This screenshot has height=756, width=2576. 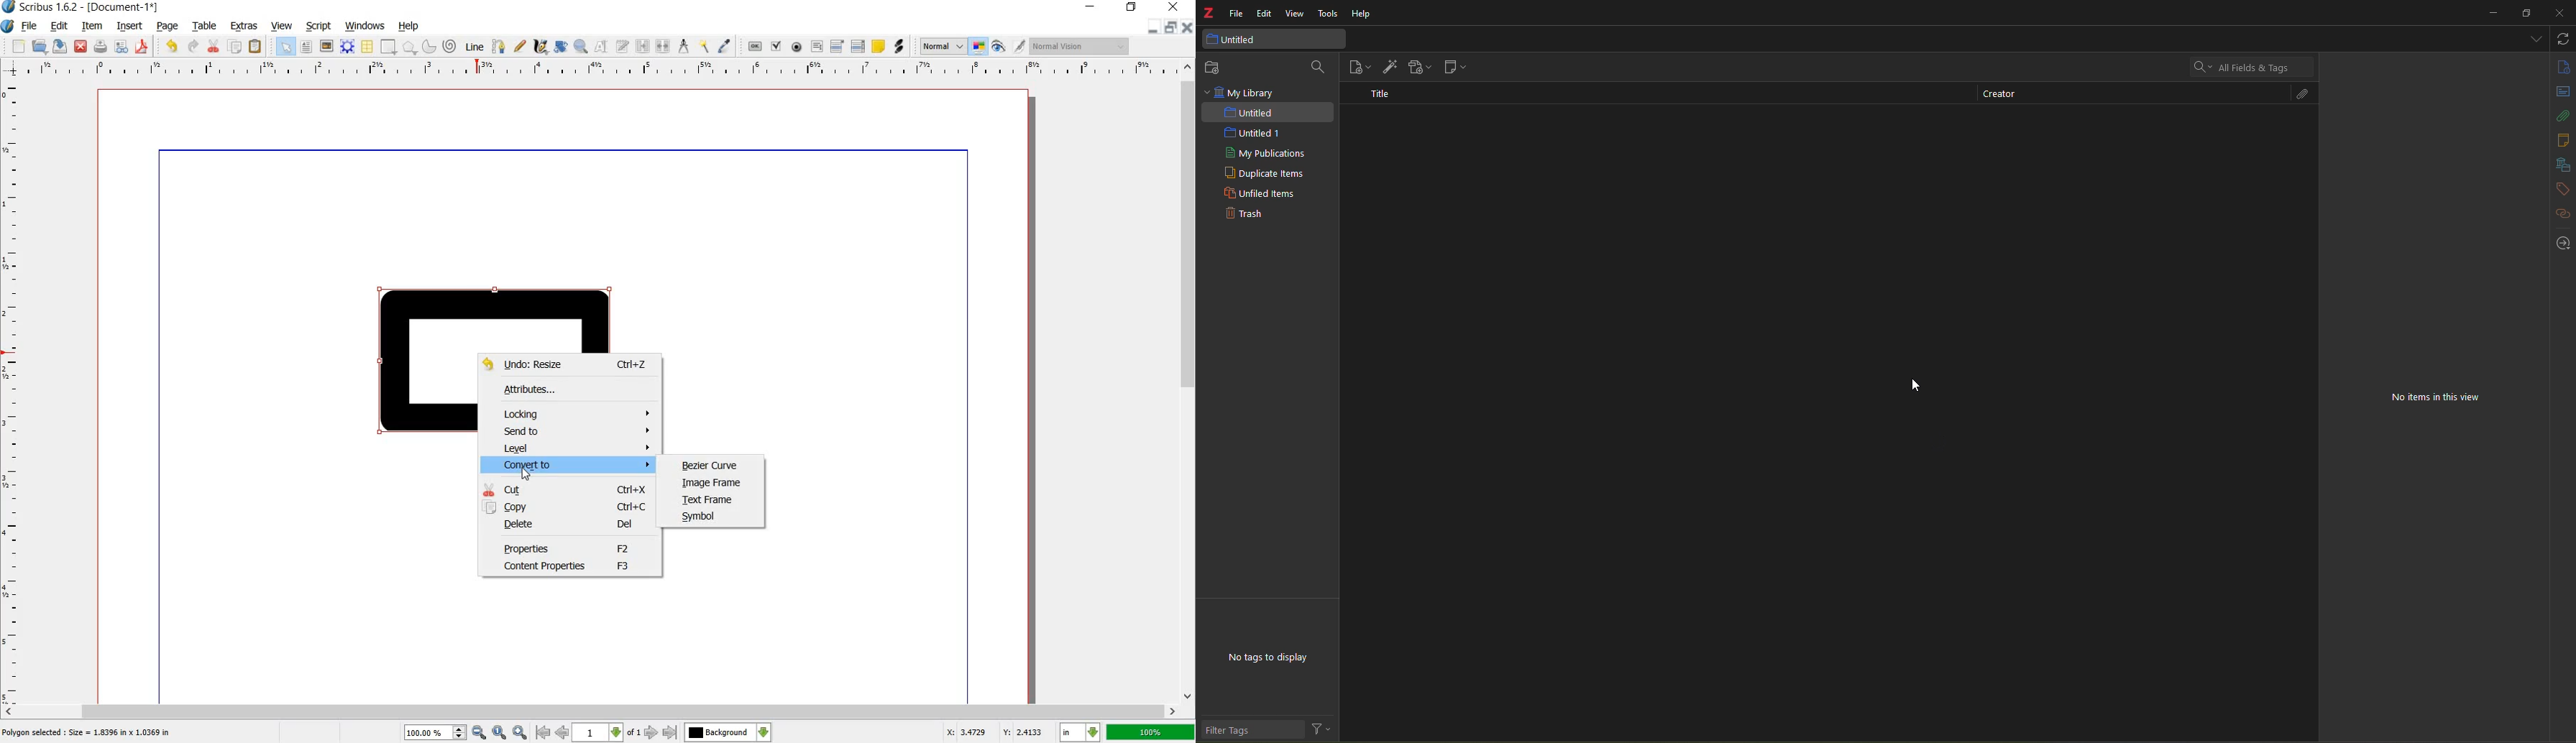 I want to click on help, so click(x=409, y=27).